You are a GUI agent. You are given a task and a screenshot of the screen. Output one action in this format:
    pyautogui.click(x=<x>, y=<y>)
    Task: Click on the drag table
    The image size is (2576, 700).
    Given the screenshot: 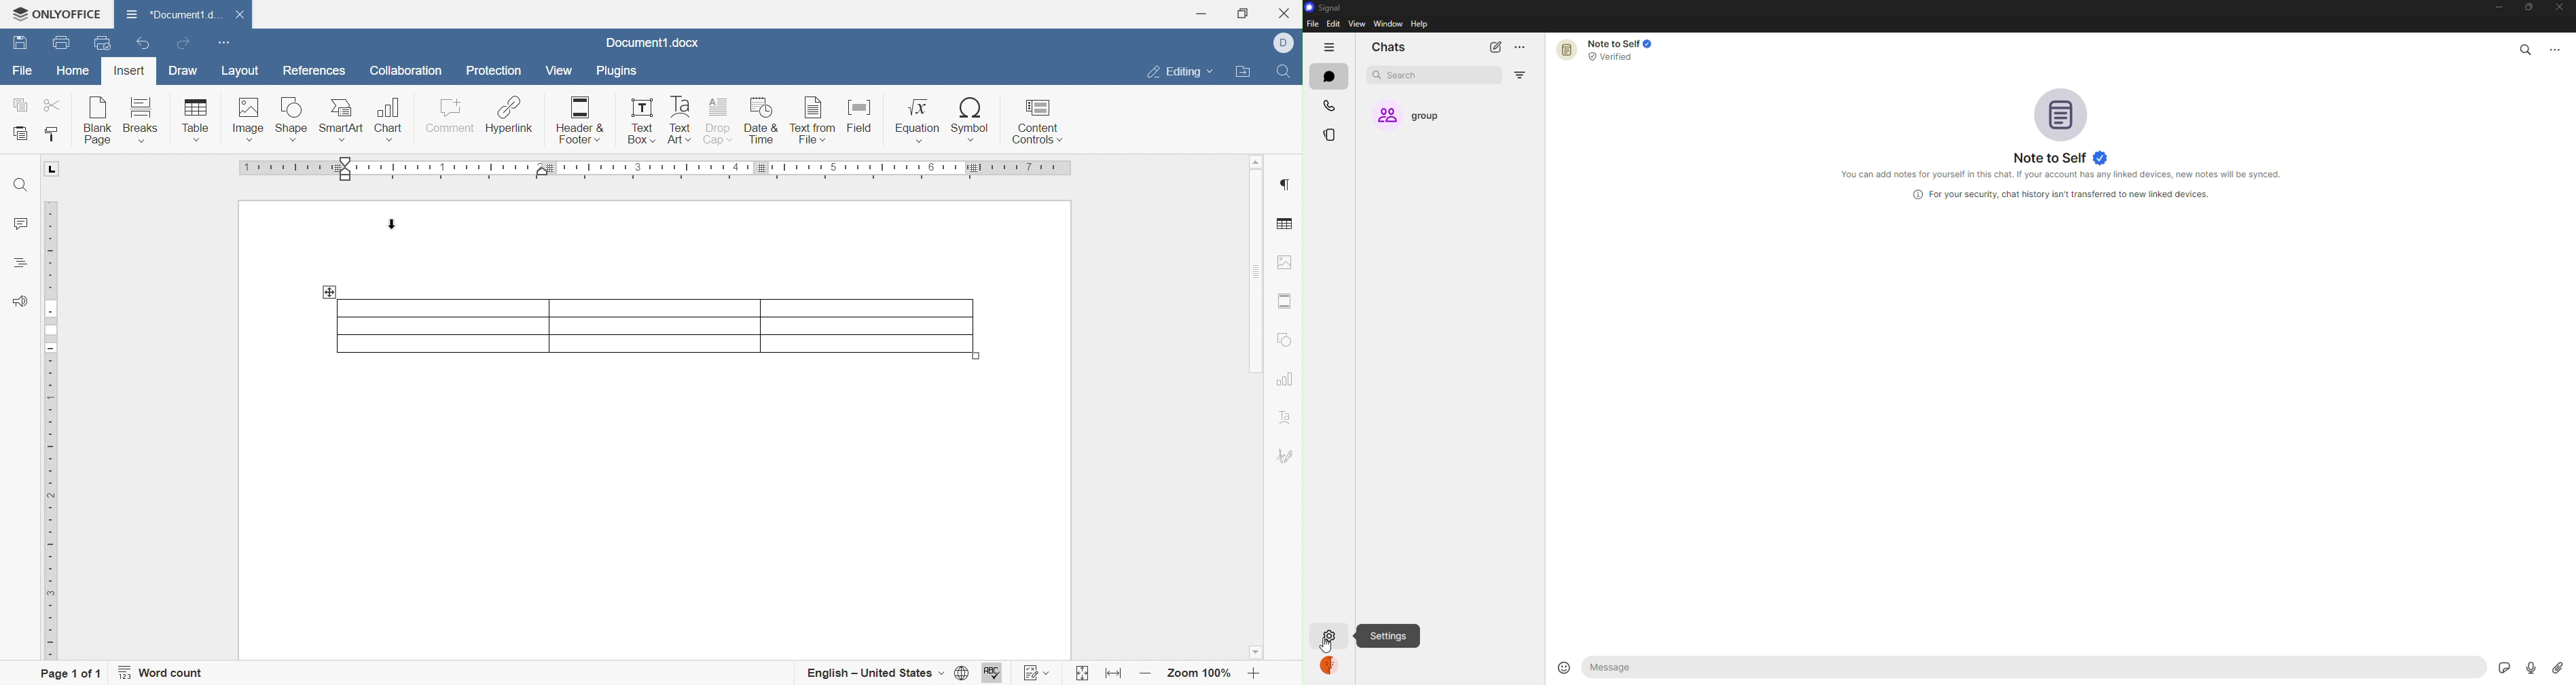 What is the action you would take?
    pyautogui.click(x=328, y=290)
    